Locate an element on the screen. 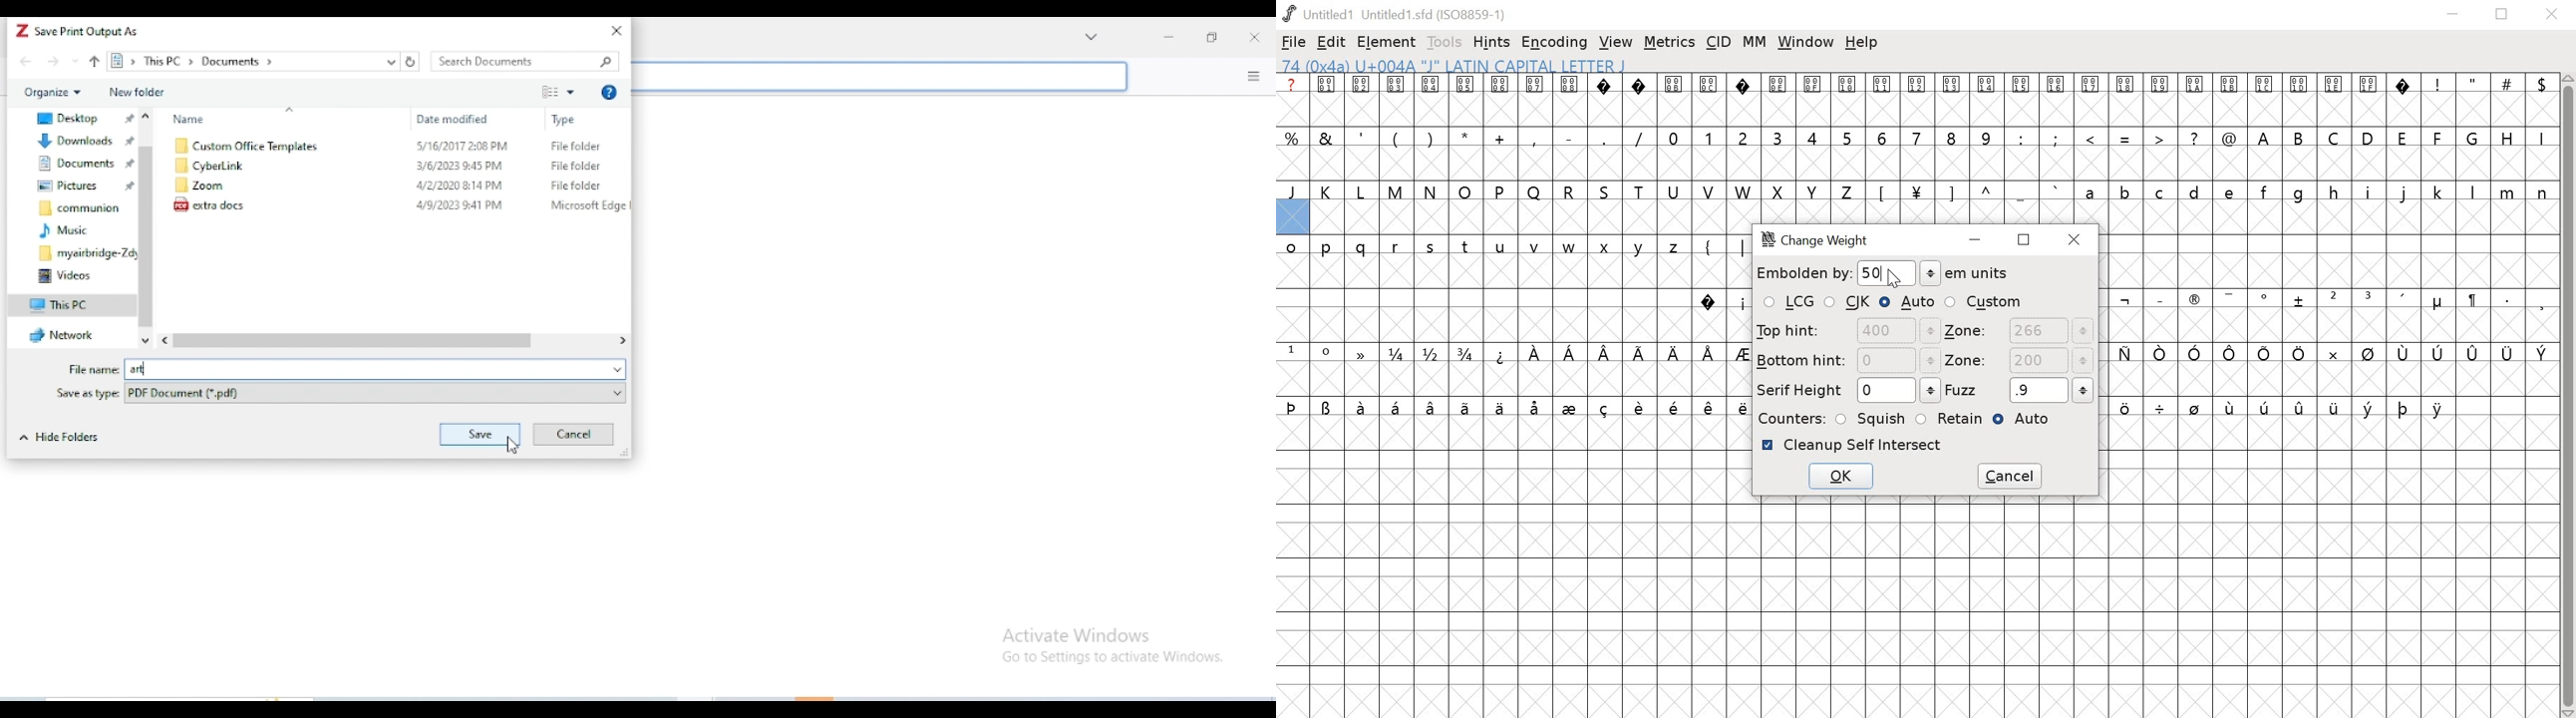 This screenshot has width=2576, height=728. art is located at coordinates (377, 369).